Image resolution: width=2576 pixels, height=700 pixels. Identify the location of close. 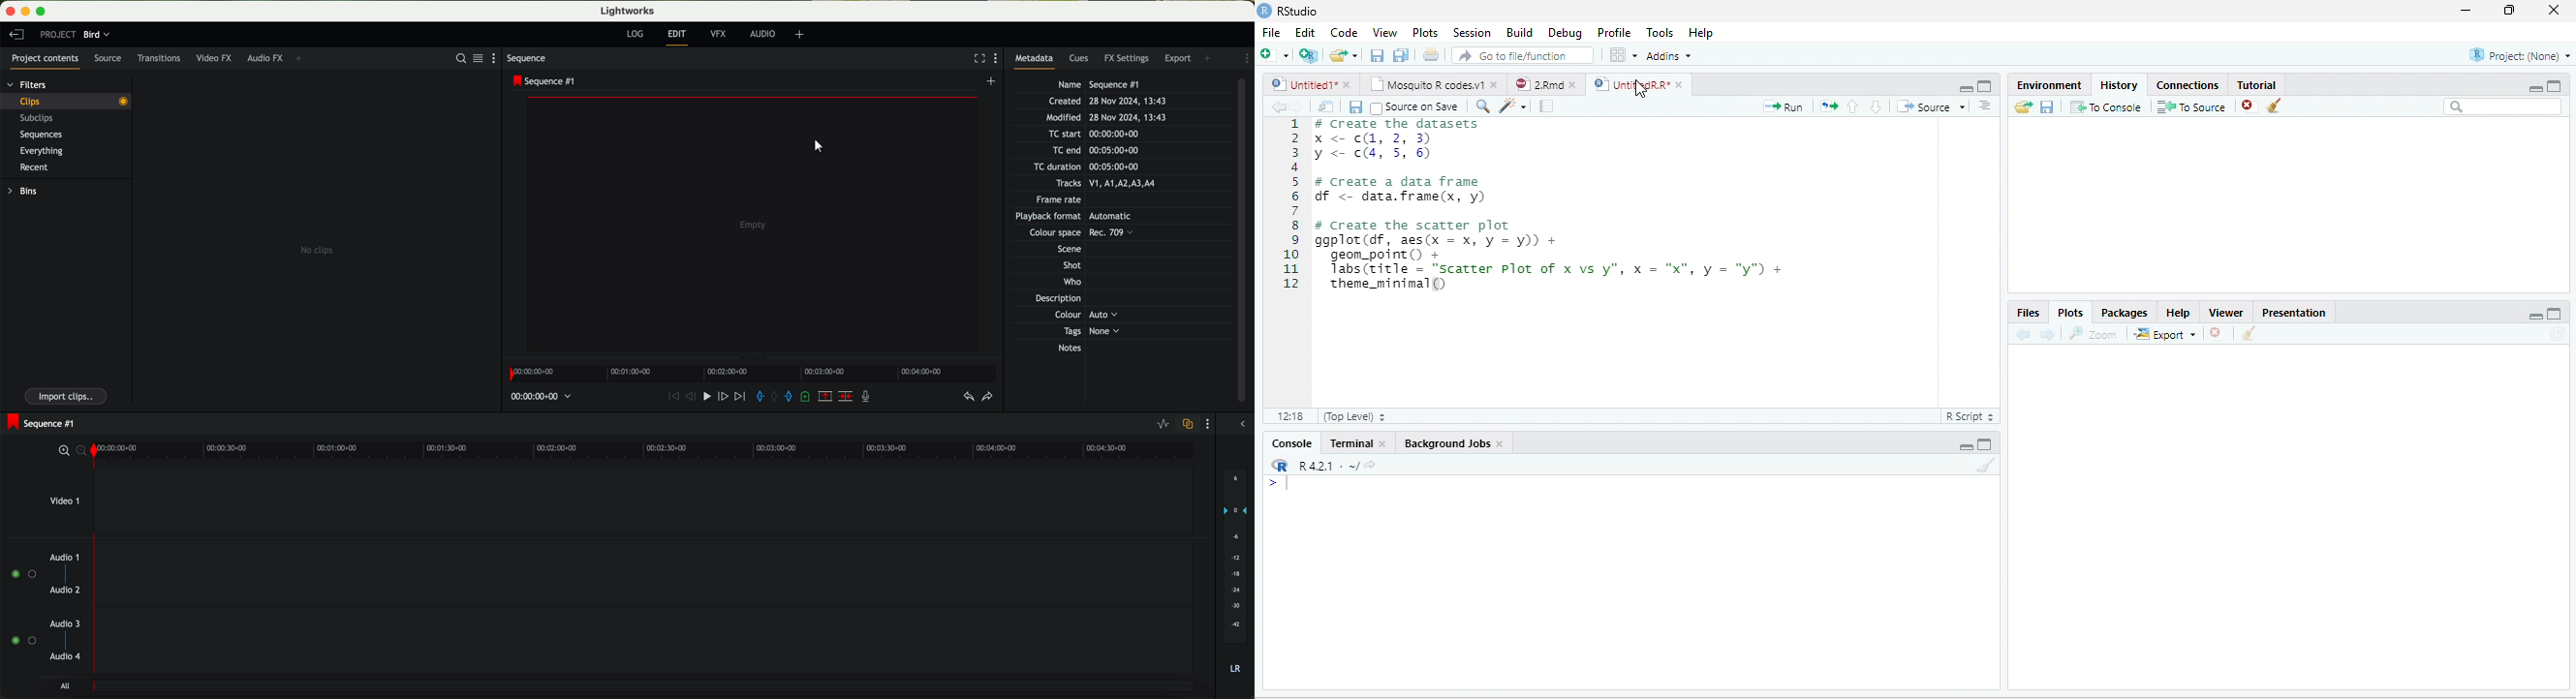
(1572, 84).